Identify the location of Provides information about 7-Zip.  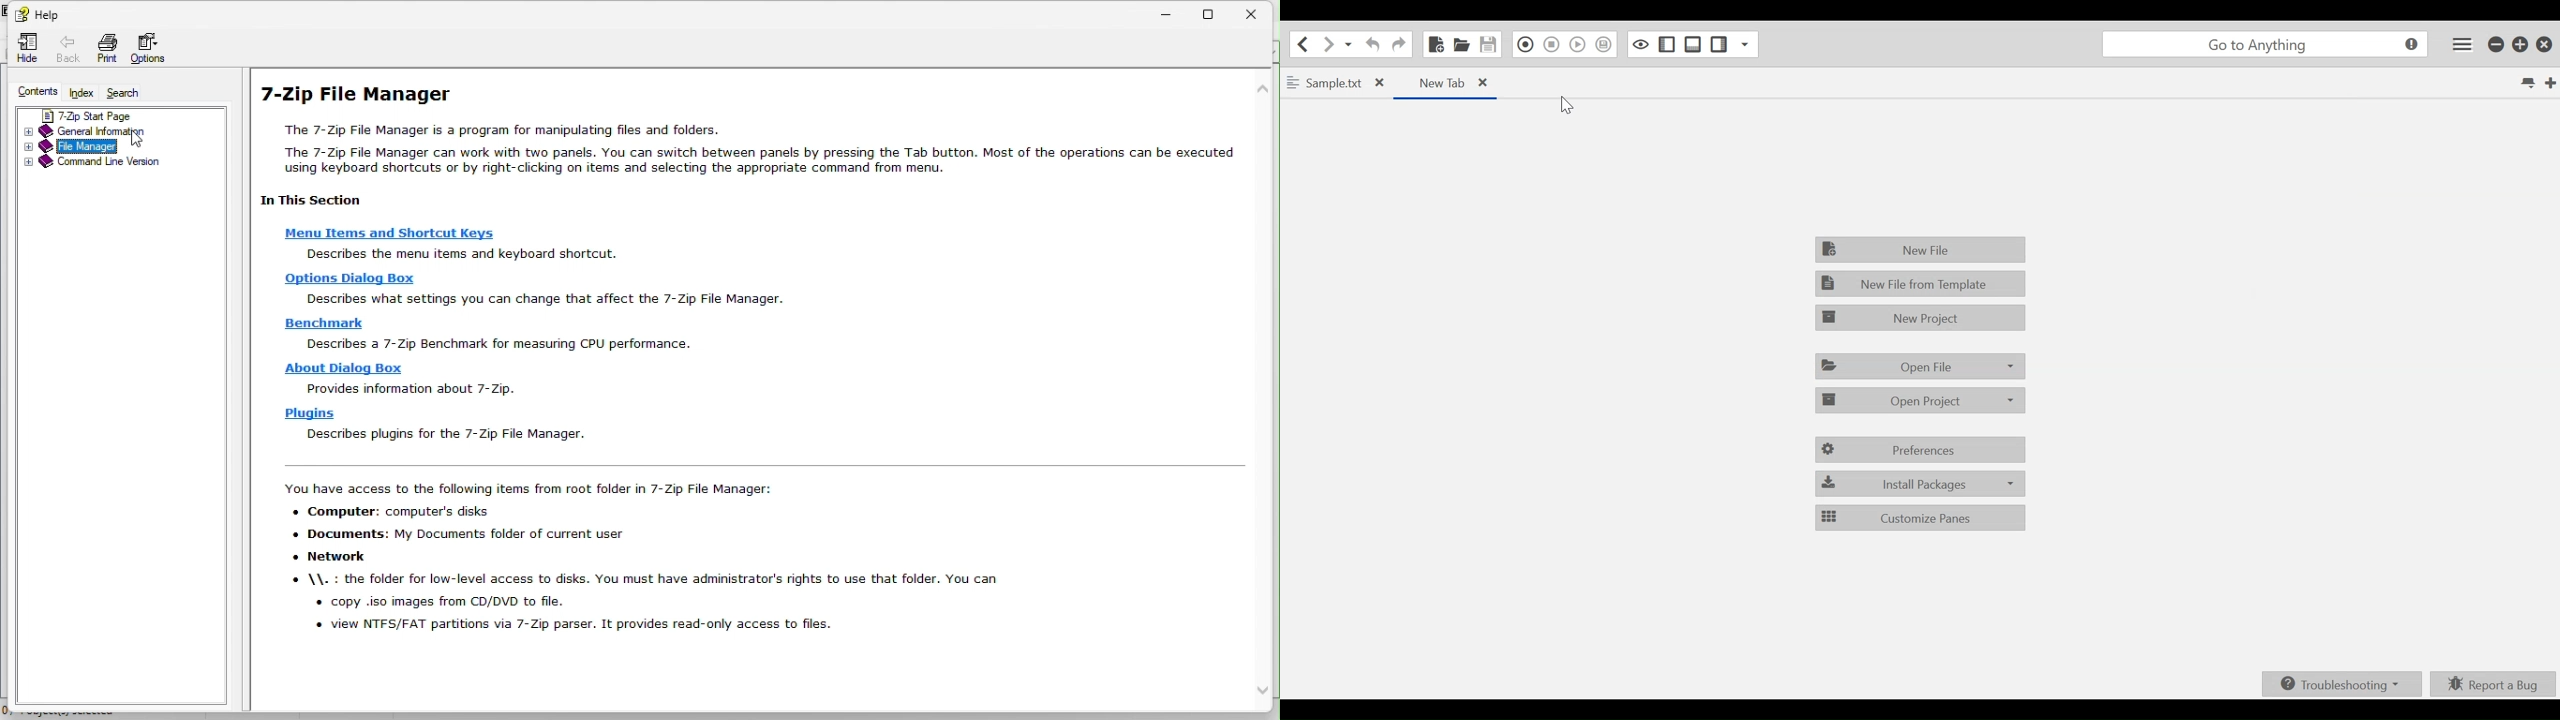
(404, 389).